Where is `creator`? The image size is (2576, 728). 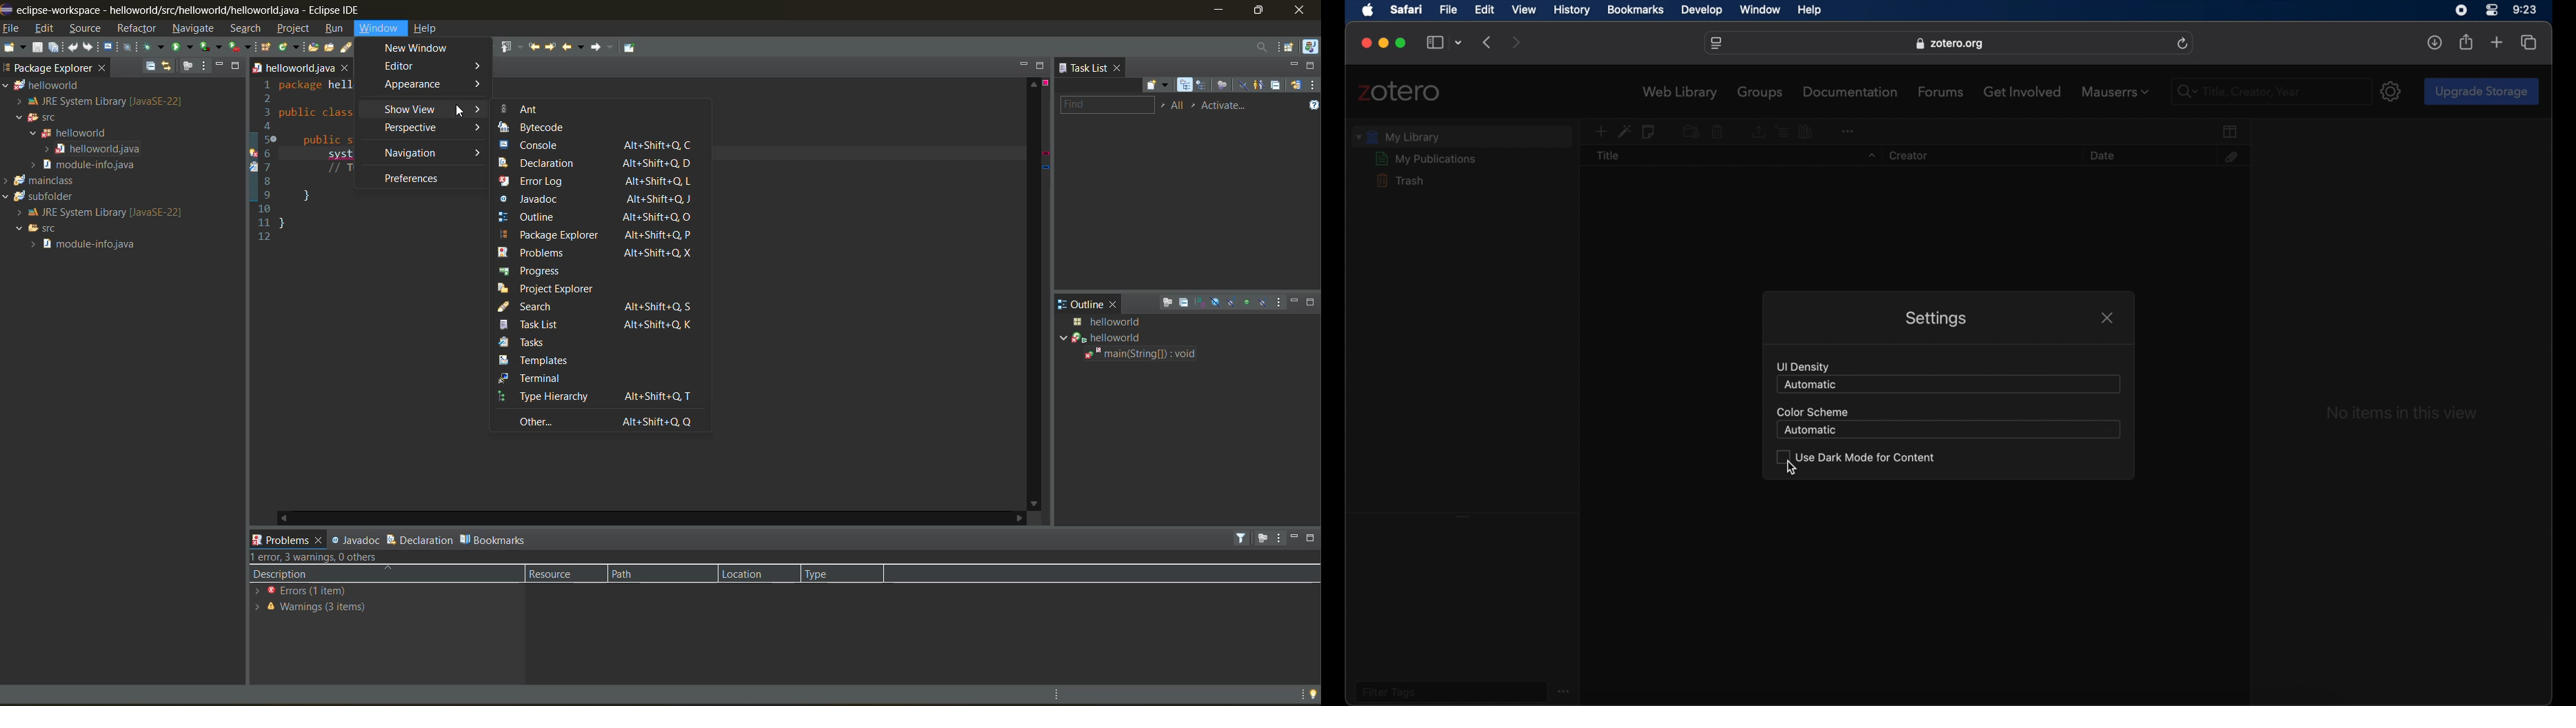 creator is located at coordinates (1907, 156).